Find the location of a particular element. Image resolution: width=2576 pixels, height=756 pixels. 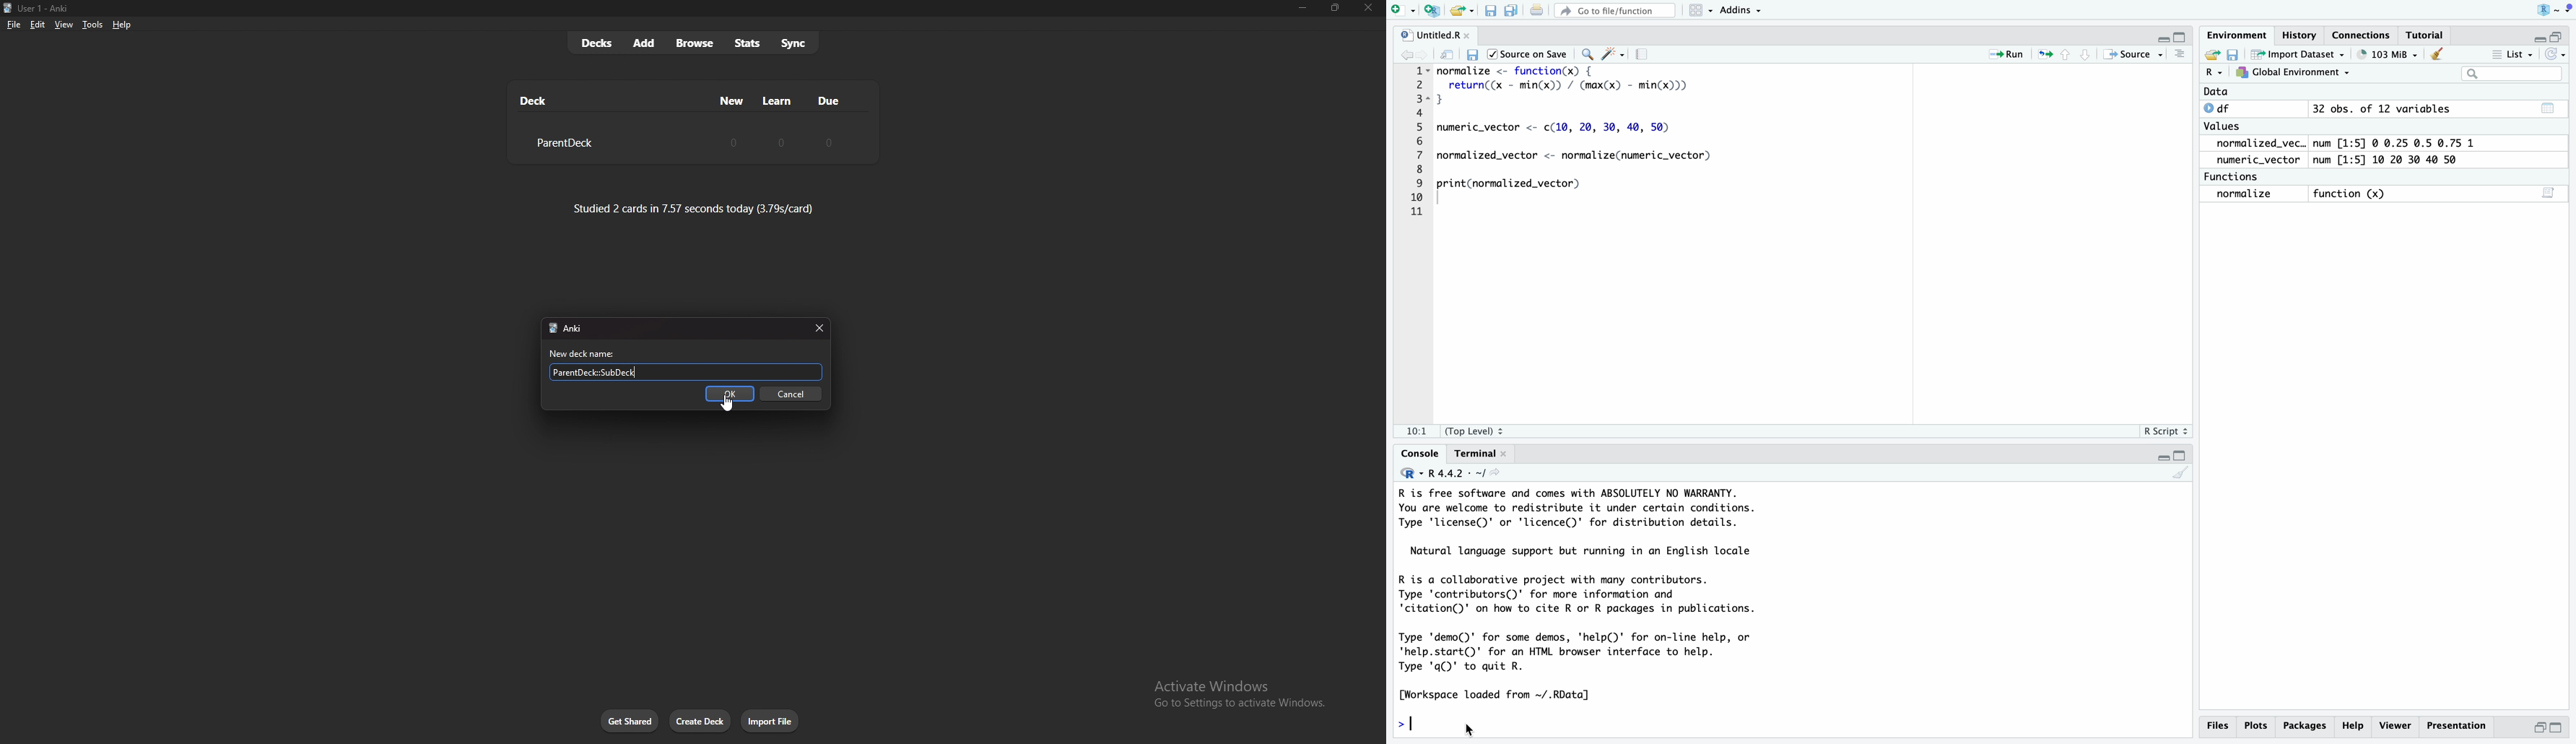

close is located at coordinates (818, 329).